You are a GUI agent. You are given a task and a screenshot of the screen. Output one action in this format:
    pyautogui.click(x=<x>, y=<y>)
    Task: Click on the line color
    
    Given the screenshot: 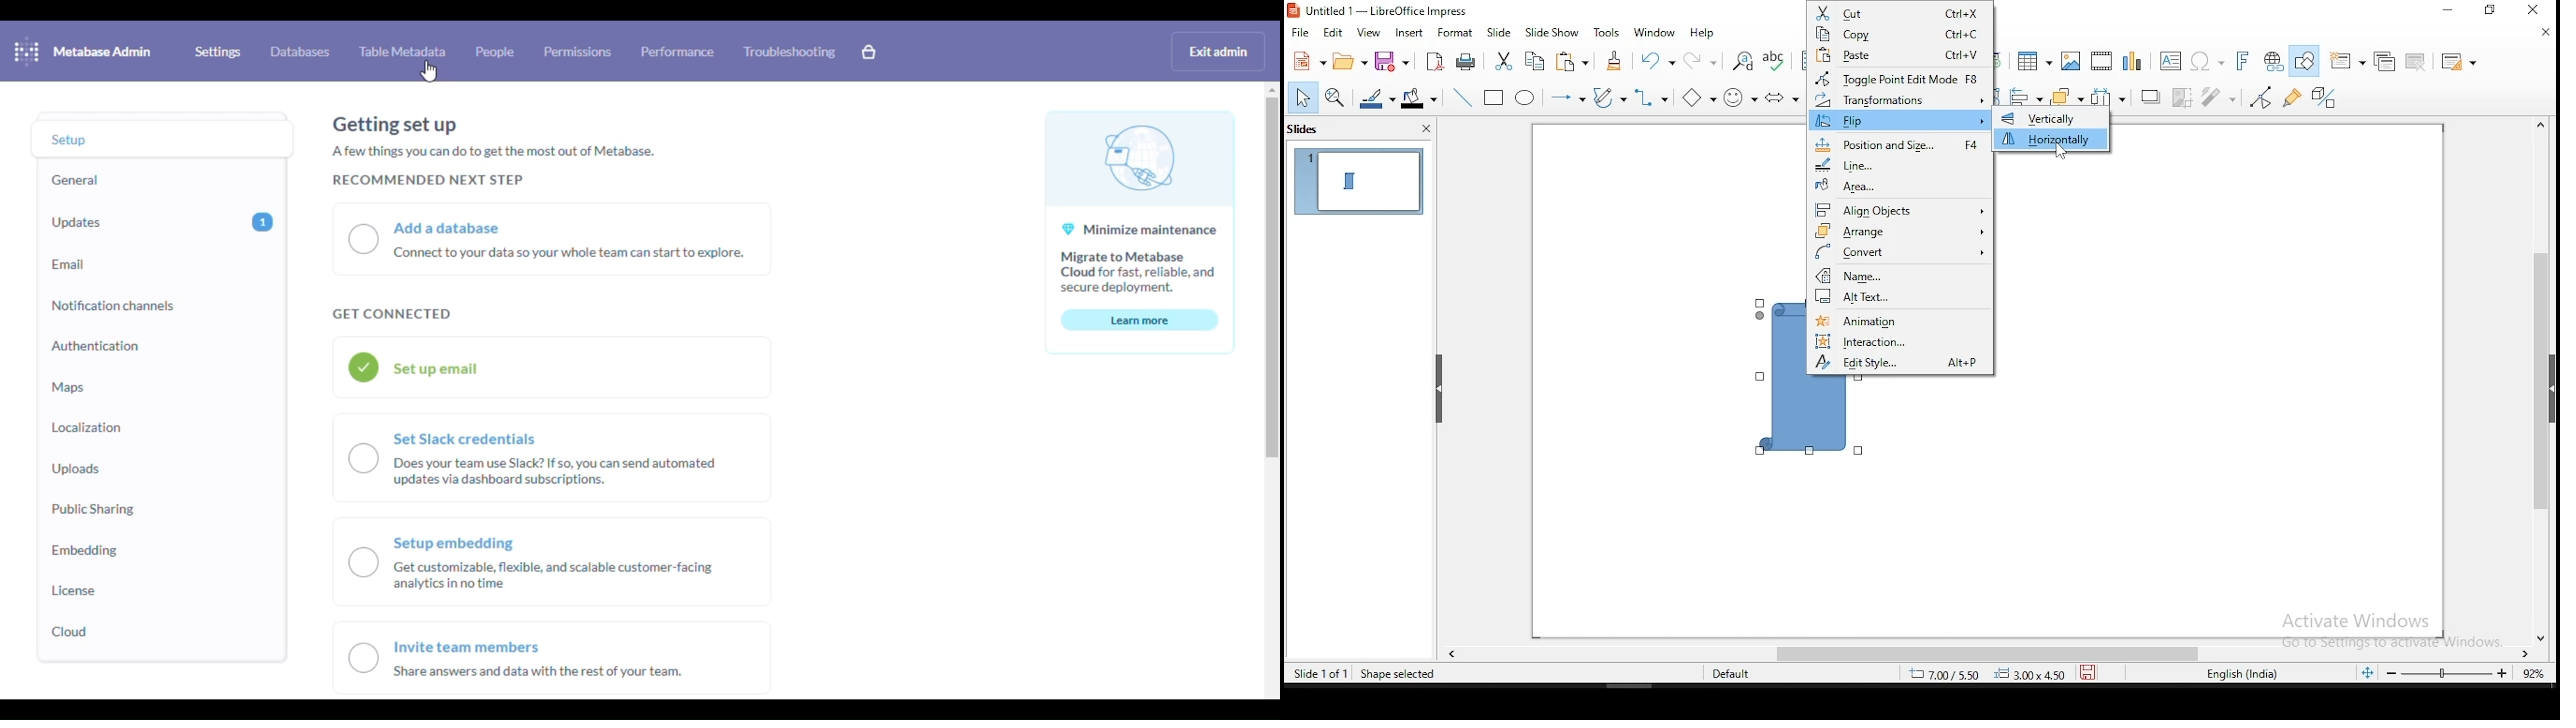 What is the action you would take?
    pyautogui.click(x=1378, y=97)
    